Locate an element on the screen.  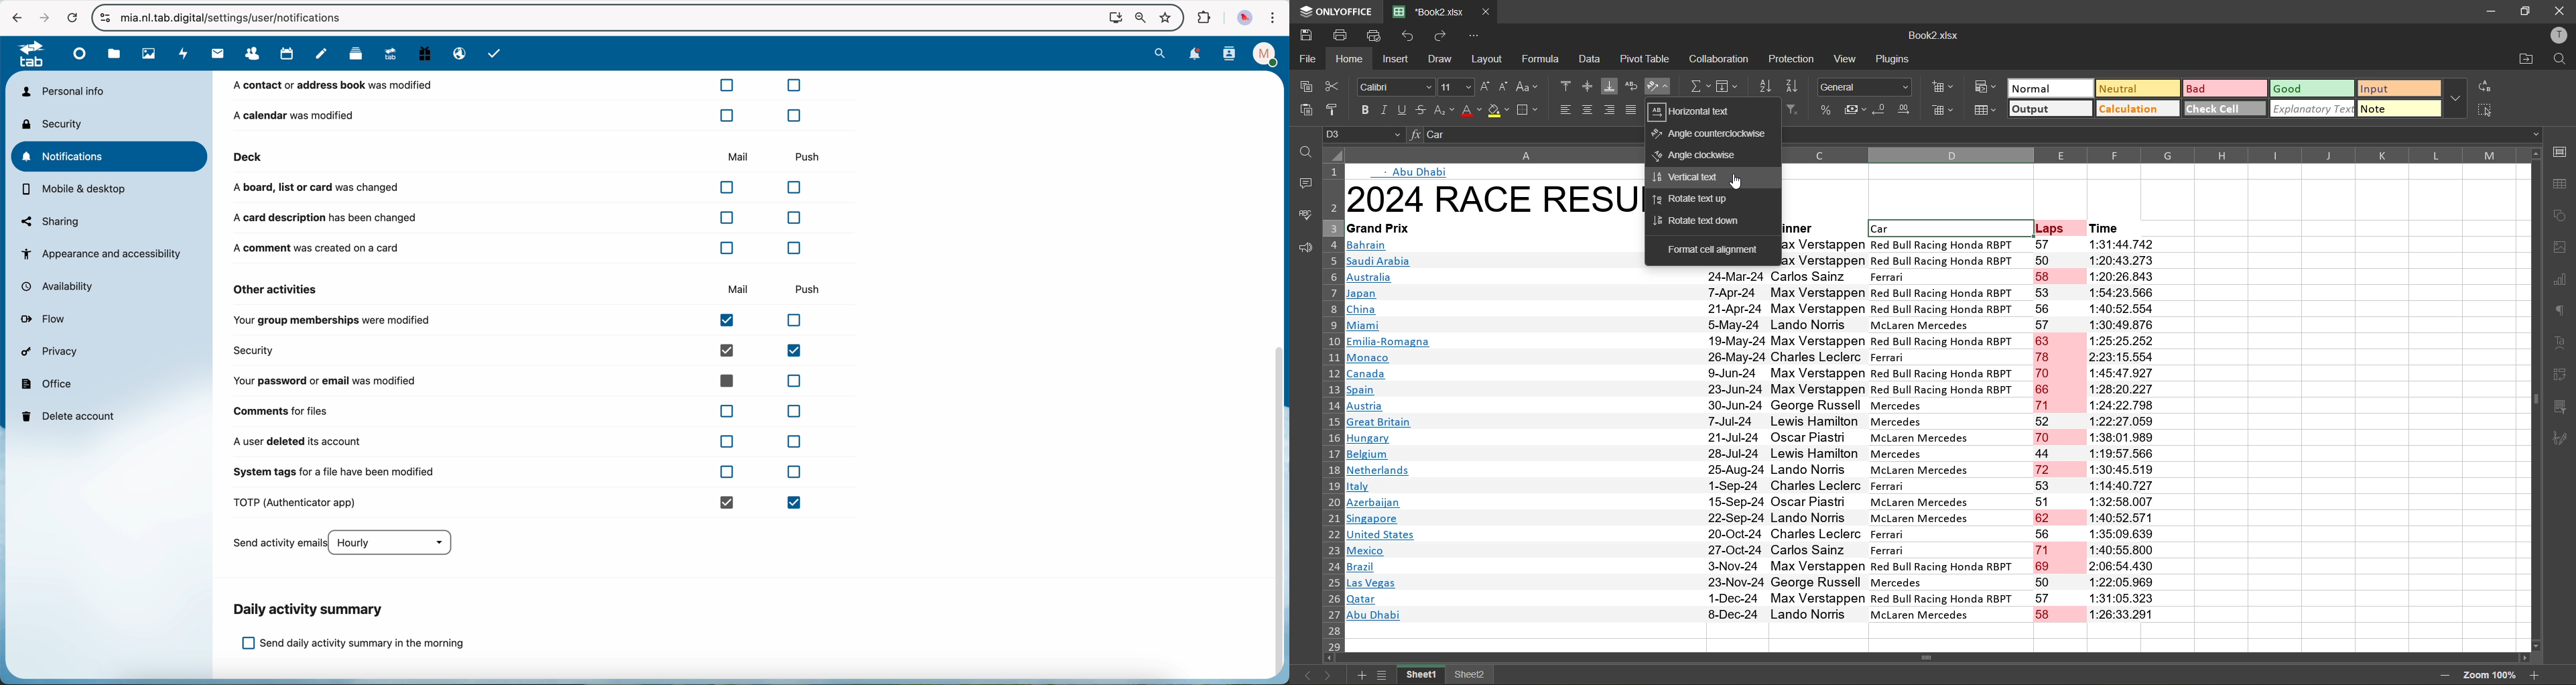
availability is located at coordinates (63, 287).